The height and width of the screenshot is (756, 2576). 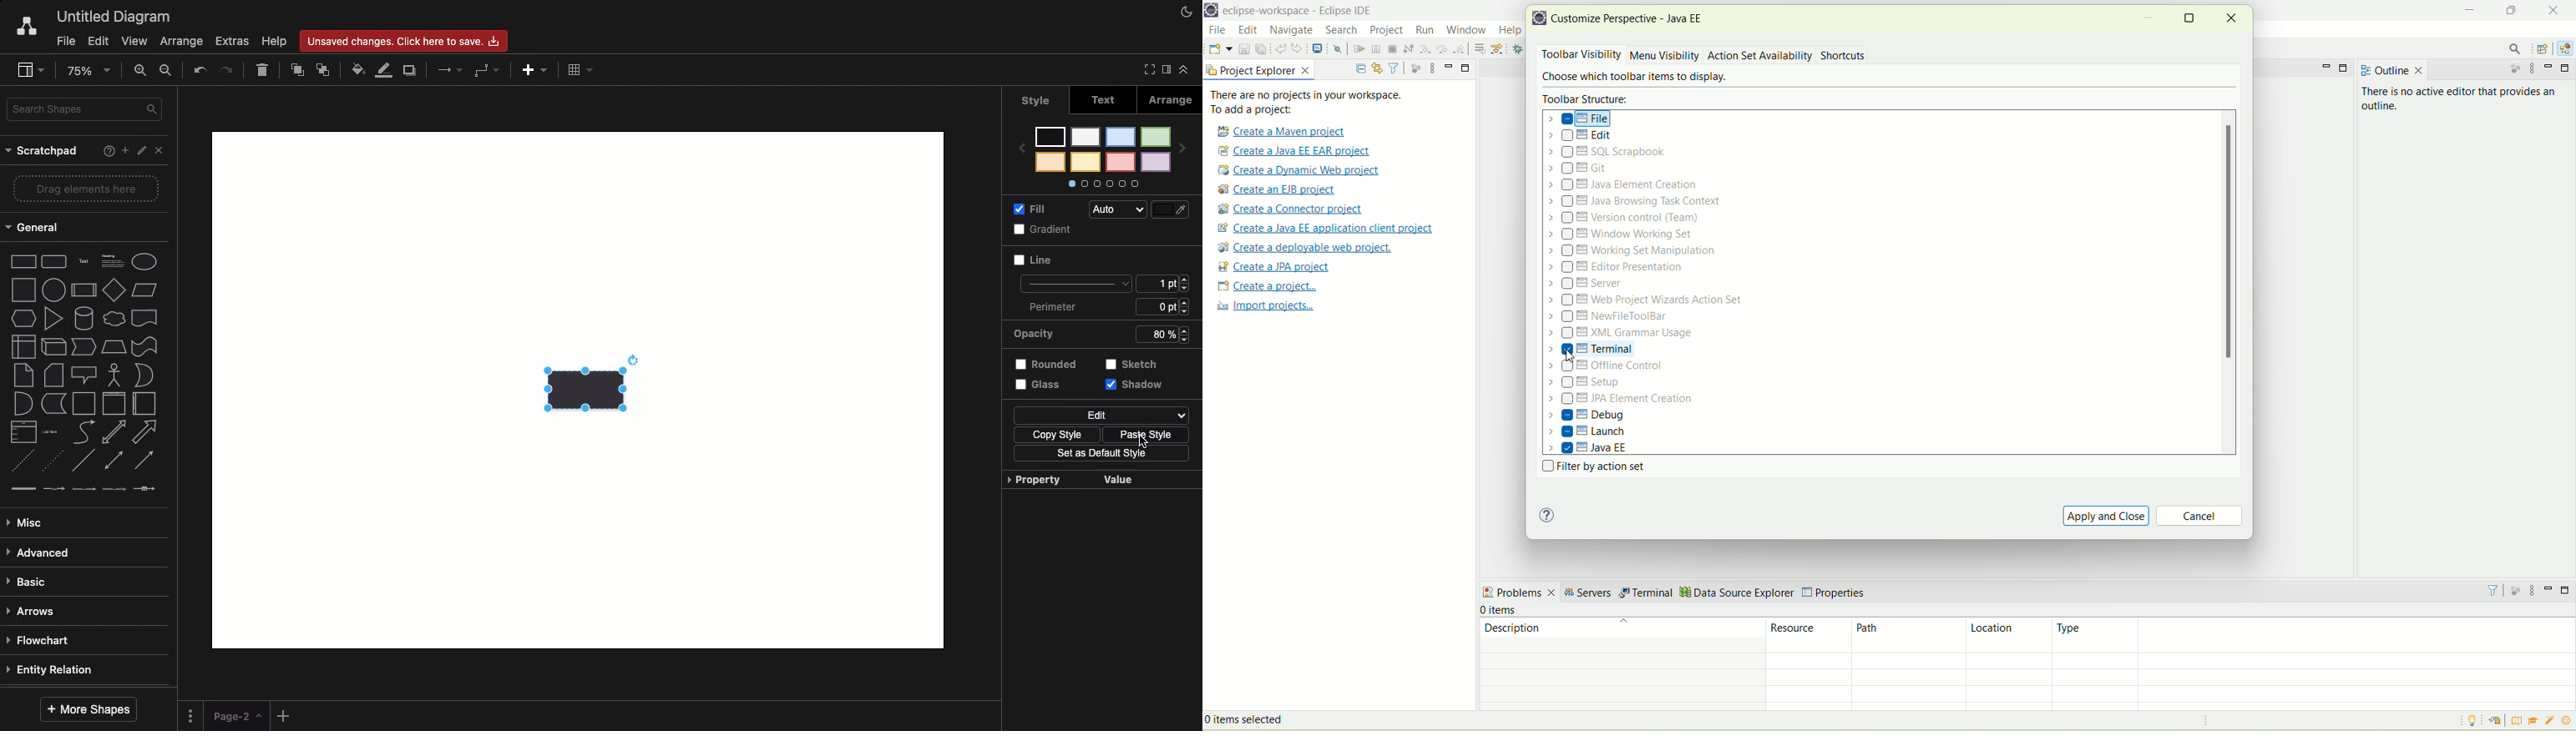 What do you see at coordinates (1249, 31) in the screenshot?
I see `edit` at bounding box center [1249, 31].